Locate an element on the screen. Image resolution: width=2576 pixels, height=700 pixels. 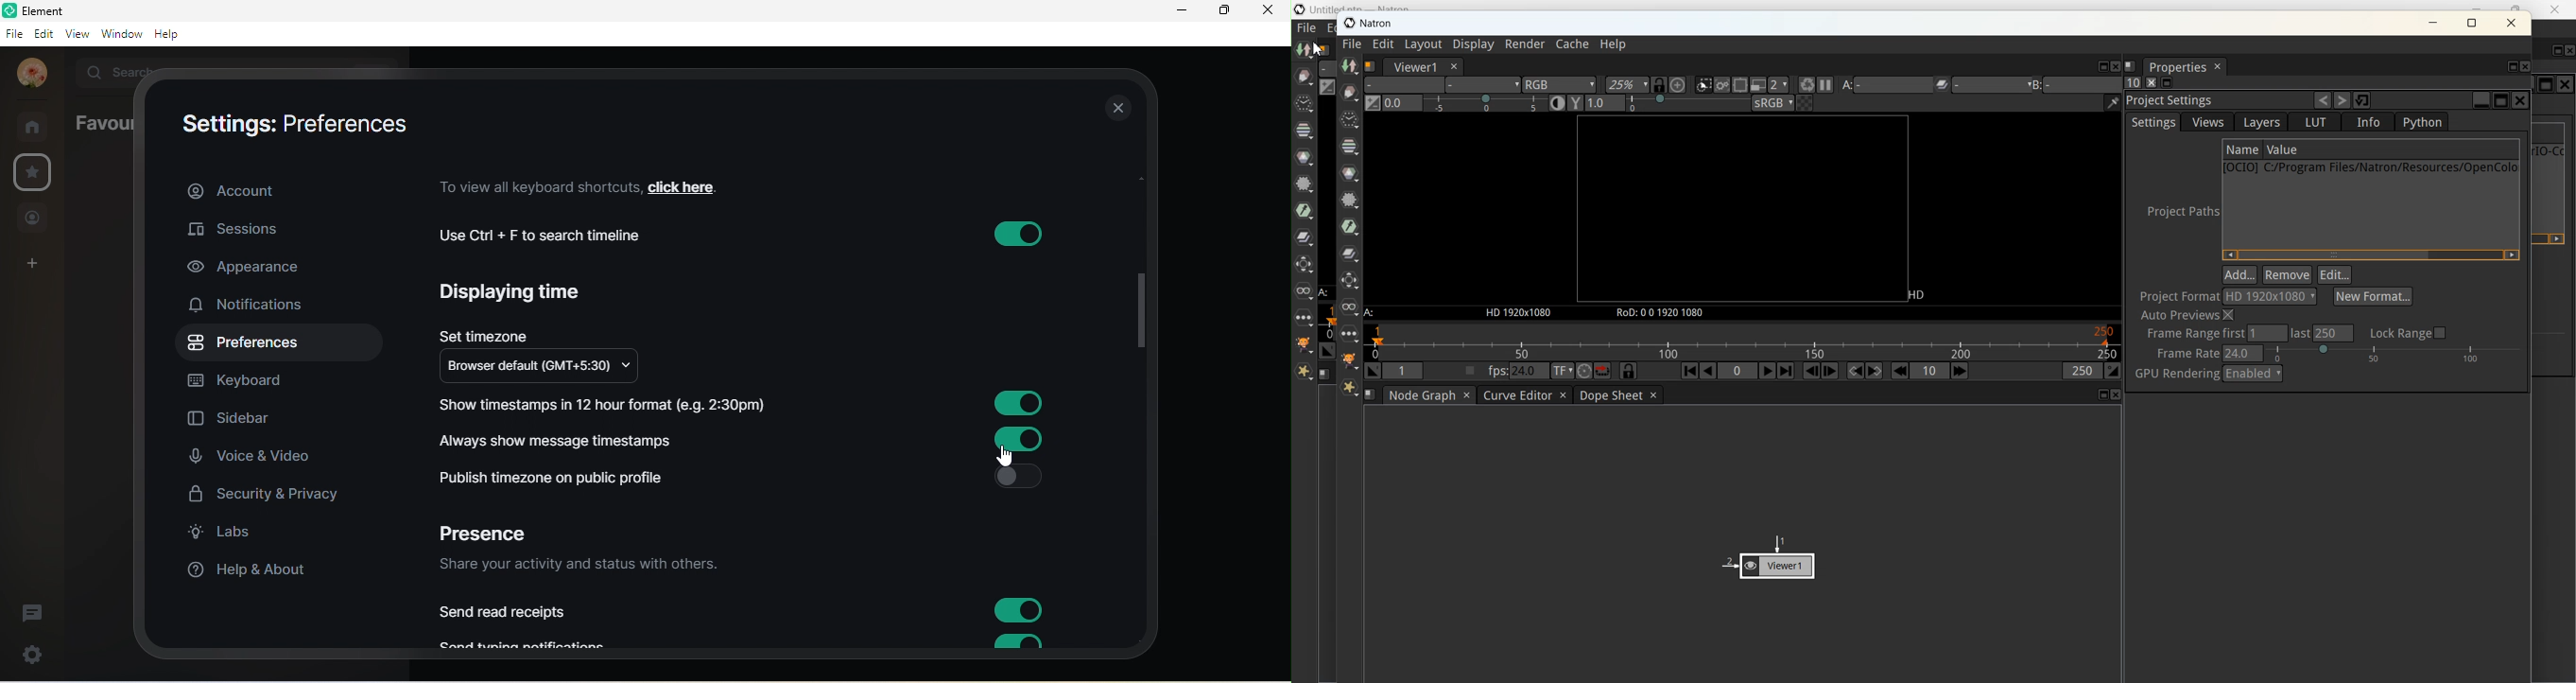
drop down scroll bar is located at coordinates (1137, 307).